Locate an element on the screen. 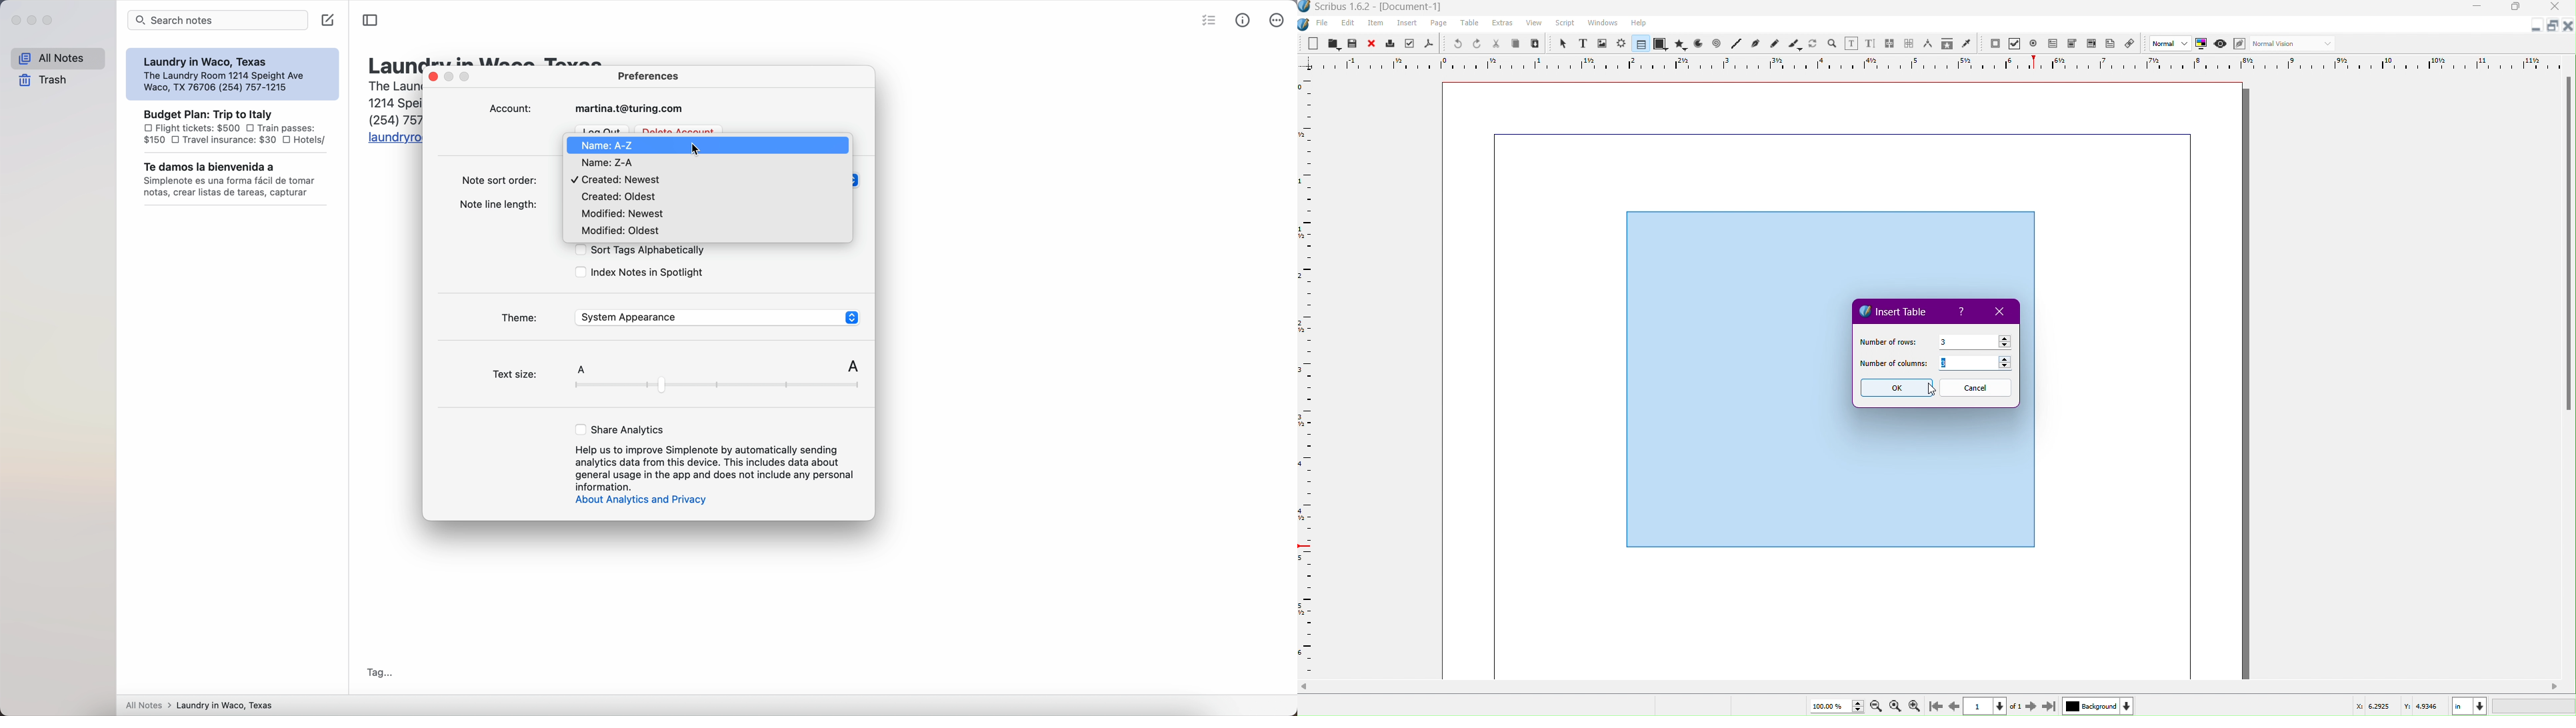  log out is located at coordinates (604, 129).